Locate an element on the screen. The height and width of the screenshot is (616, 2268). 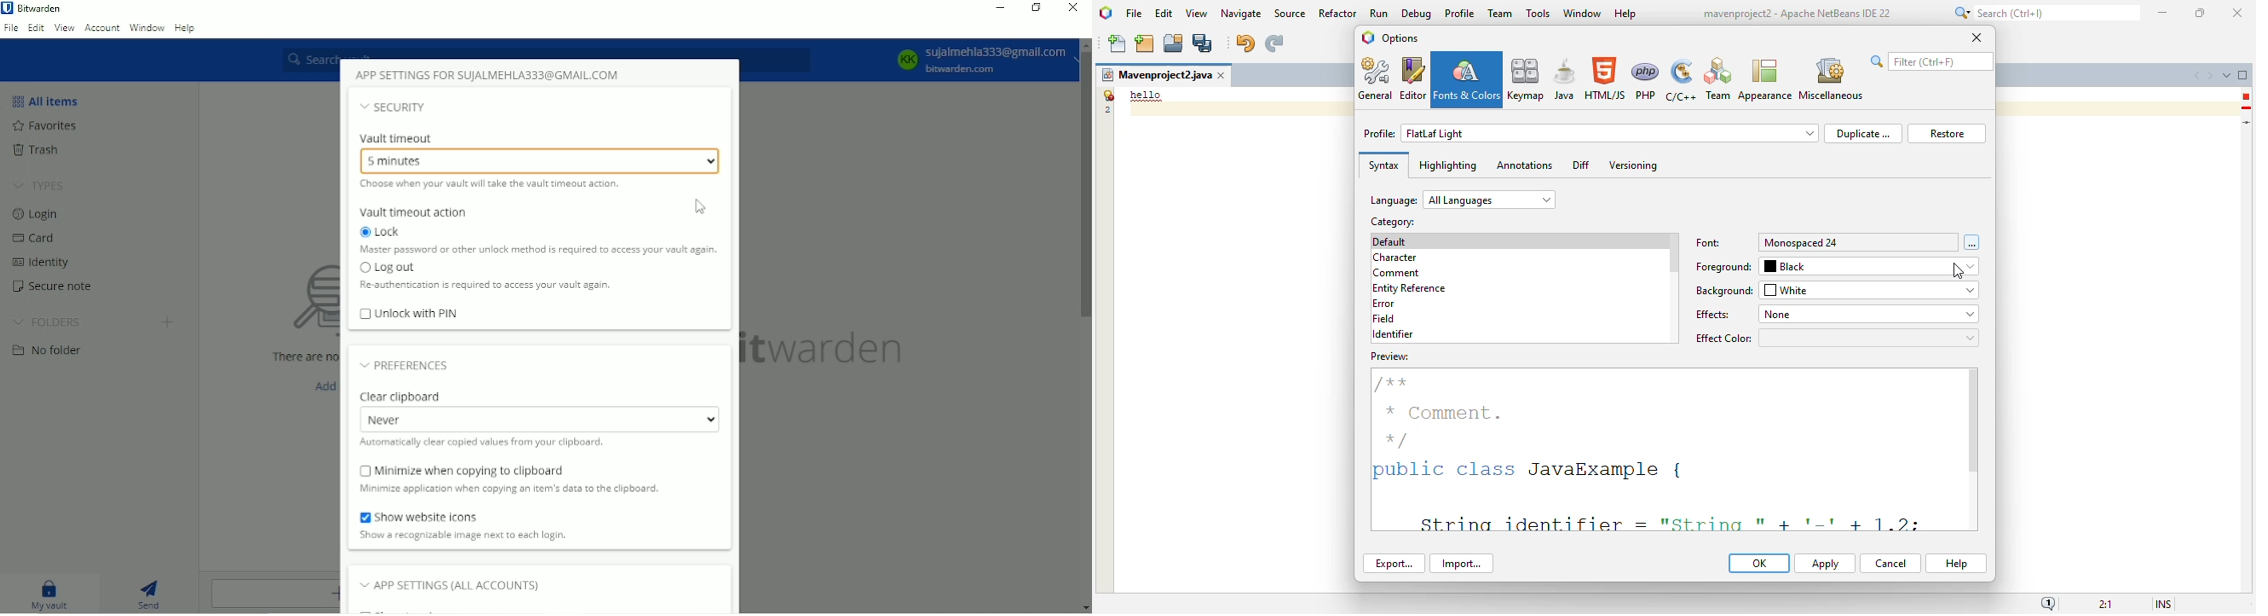
minimize is located at coordinates (2165, 13).